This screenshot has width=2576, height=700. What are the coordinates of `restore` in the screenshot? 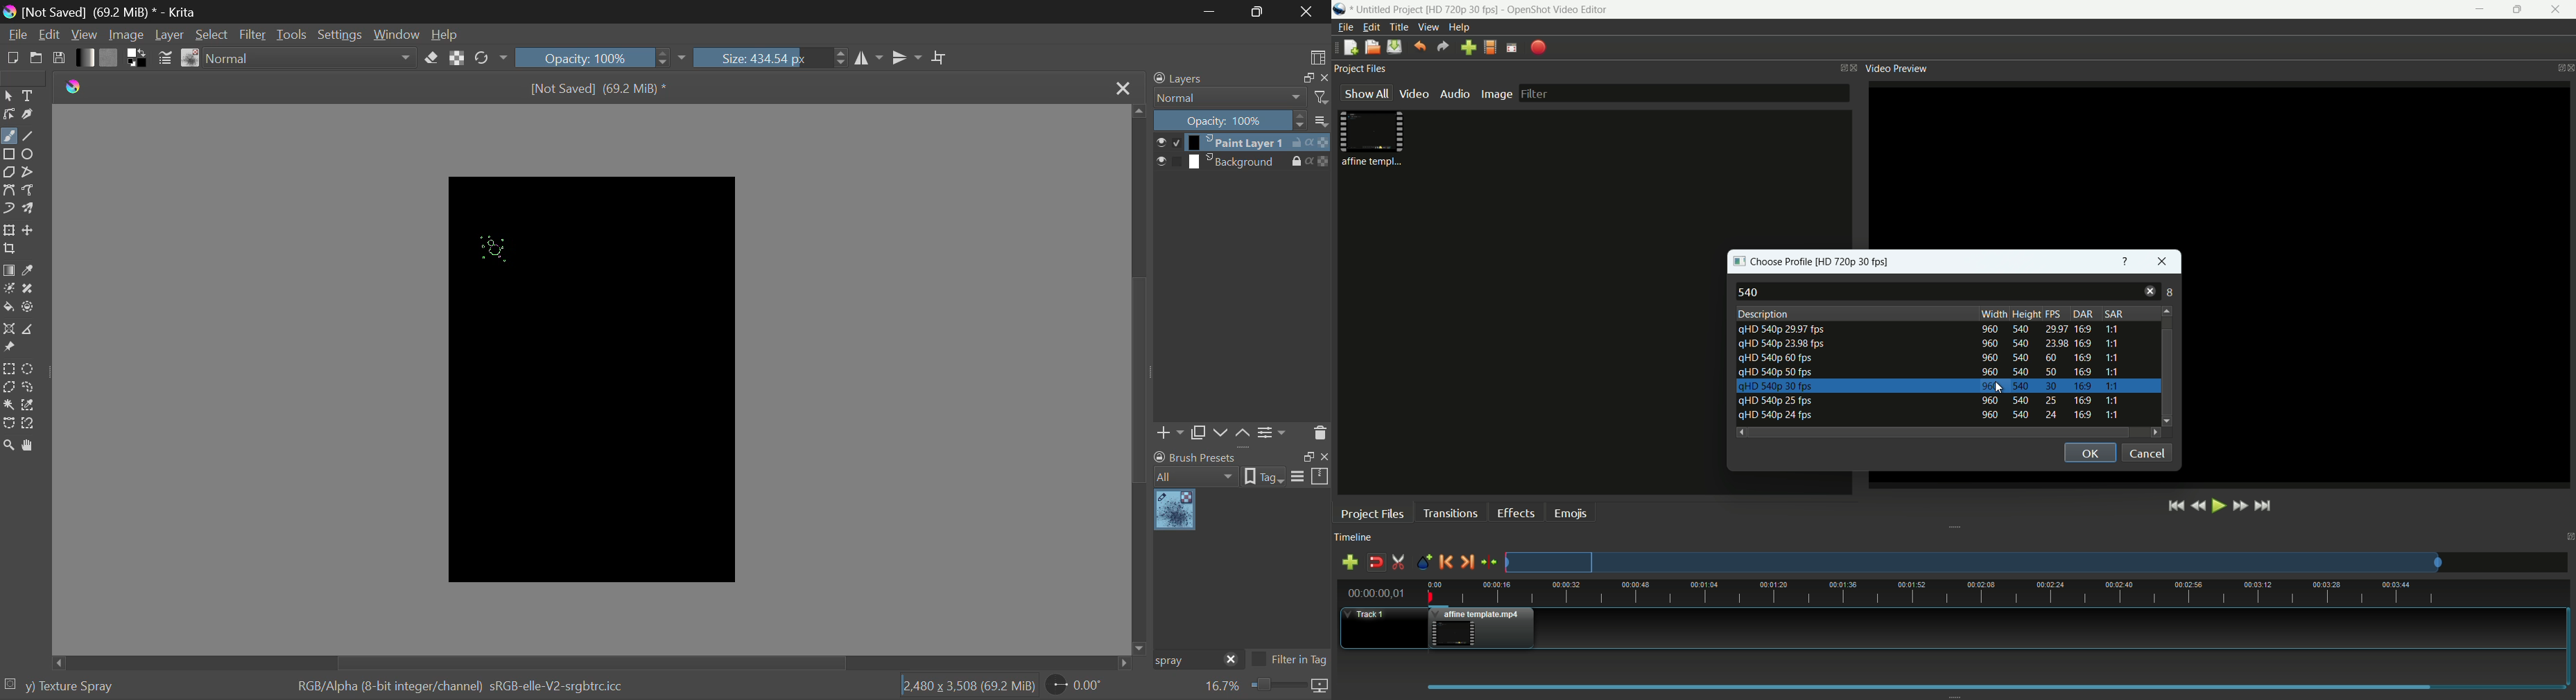 It's located at (1306, 457).